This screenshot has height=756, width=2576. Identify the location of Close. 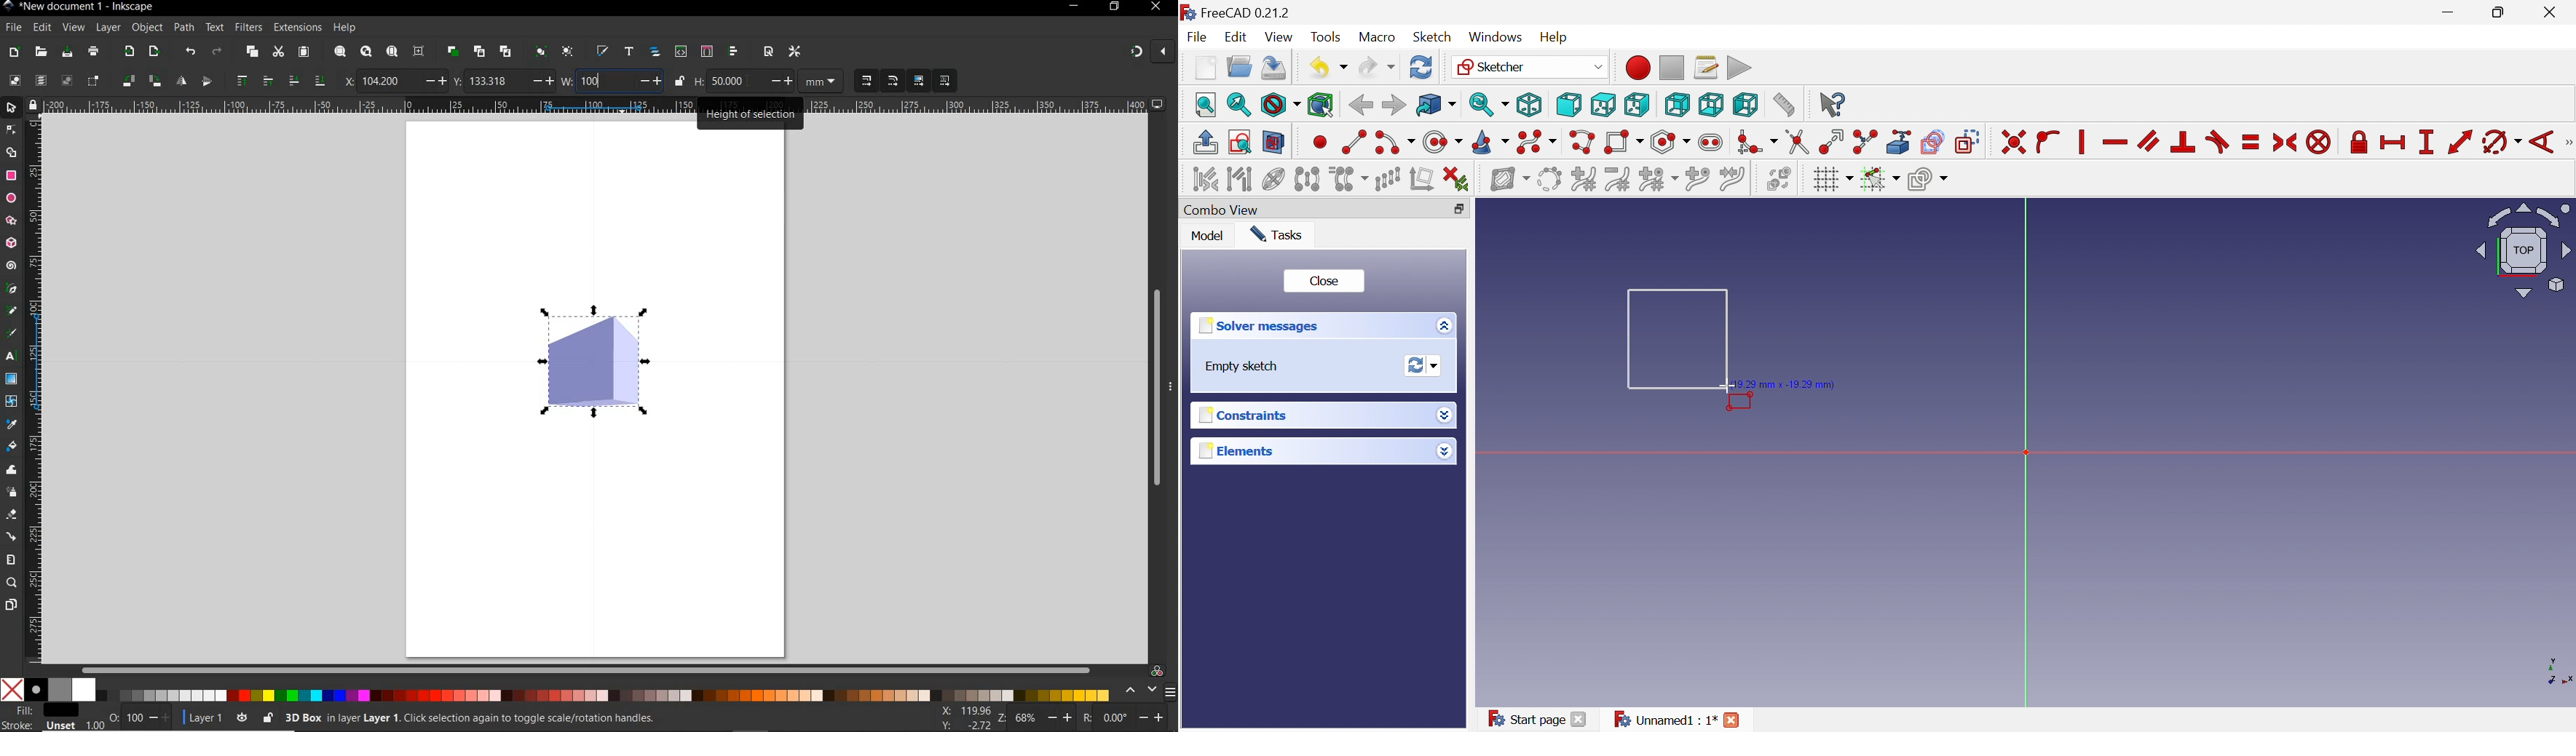
(1579, 719).